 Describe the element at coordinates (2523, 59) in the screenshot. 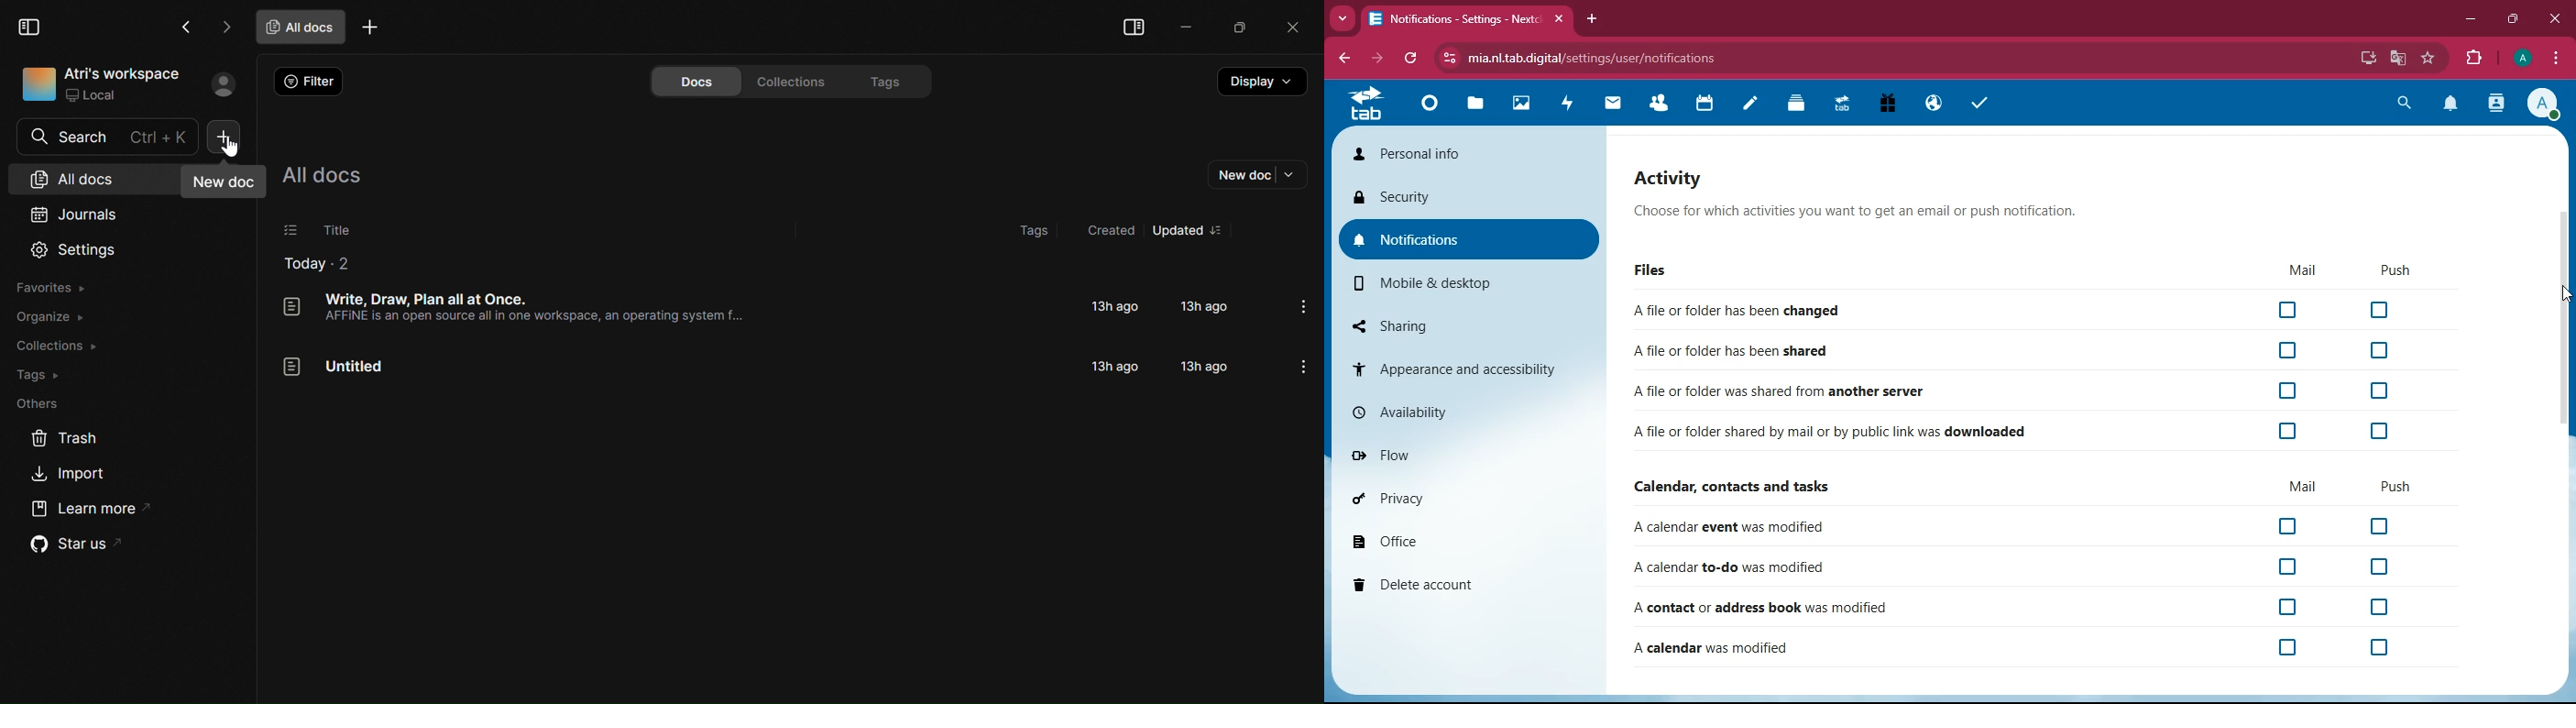

I see `profile` at that location.